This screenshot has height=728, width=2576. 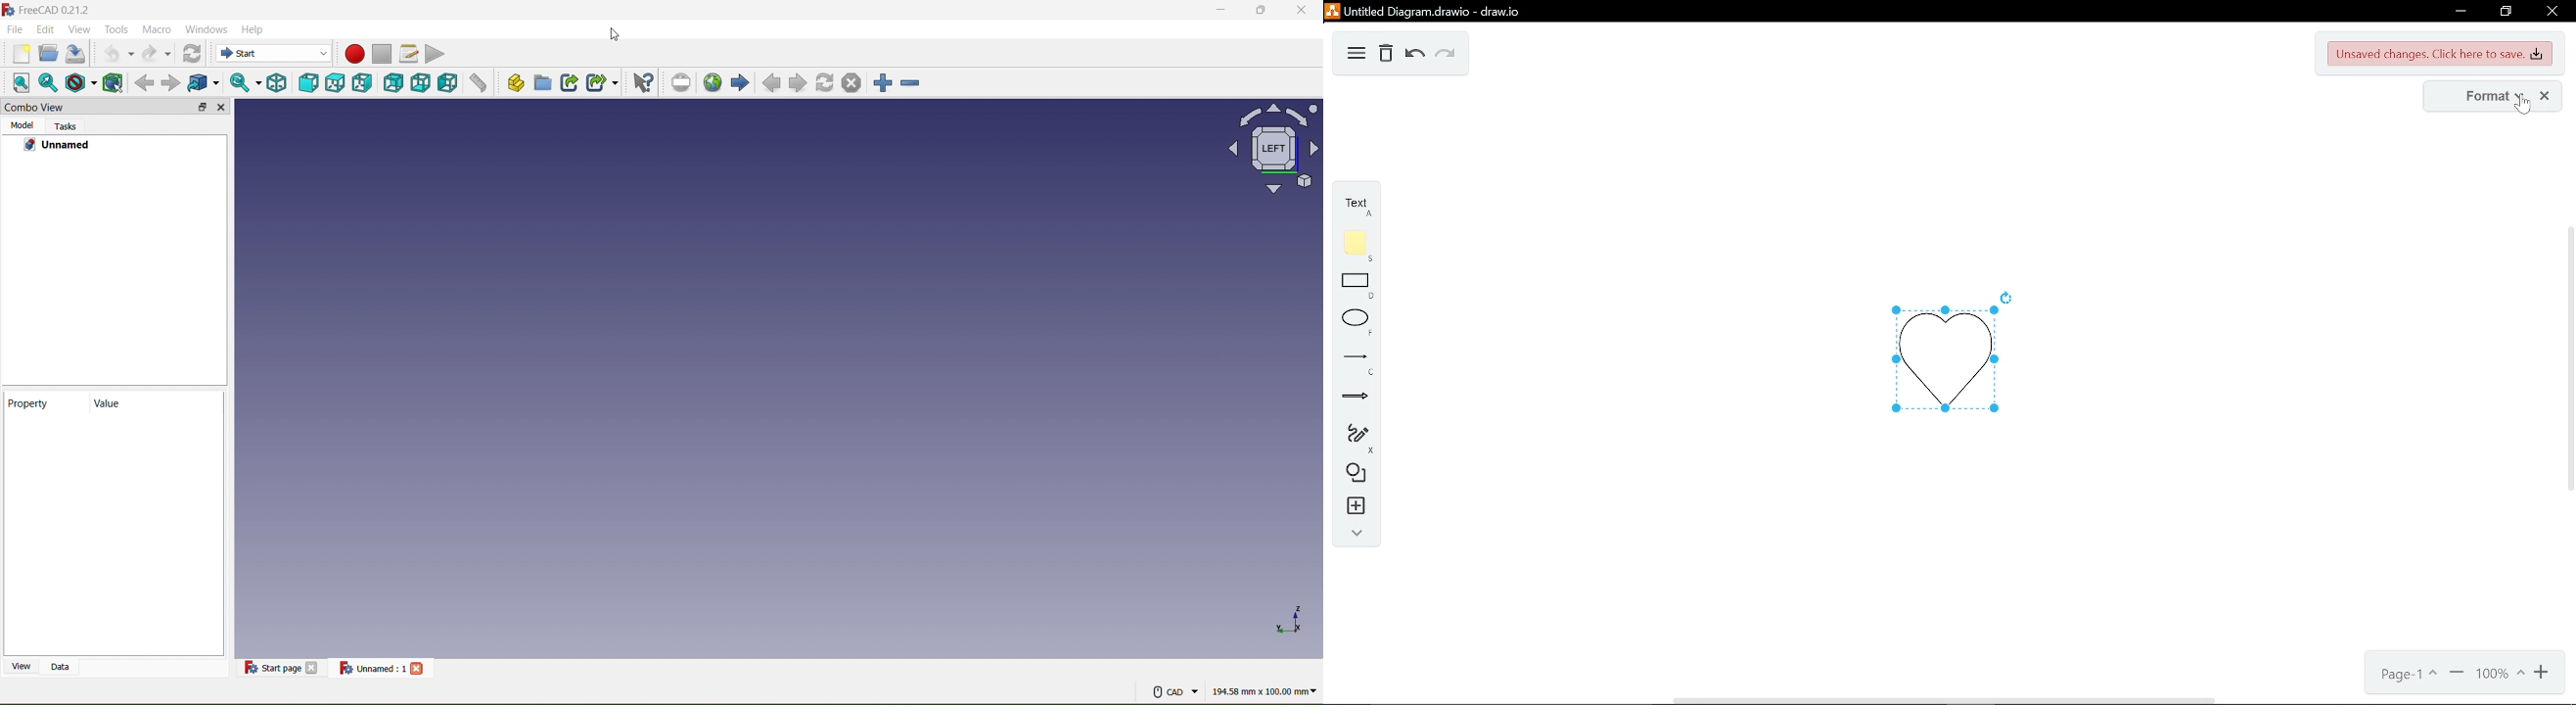 What do you see at coordinates (2441, 55) in the screenshot?
I see `unsaved changes. Click here to save` at bounding box center [2441, 55].